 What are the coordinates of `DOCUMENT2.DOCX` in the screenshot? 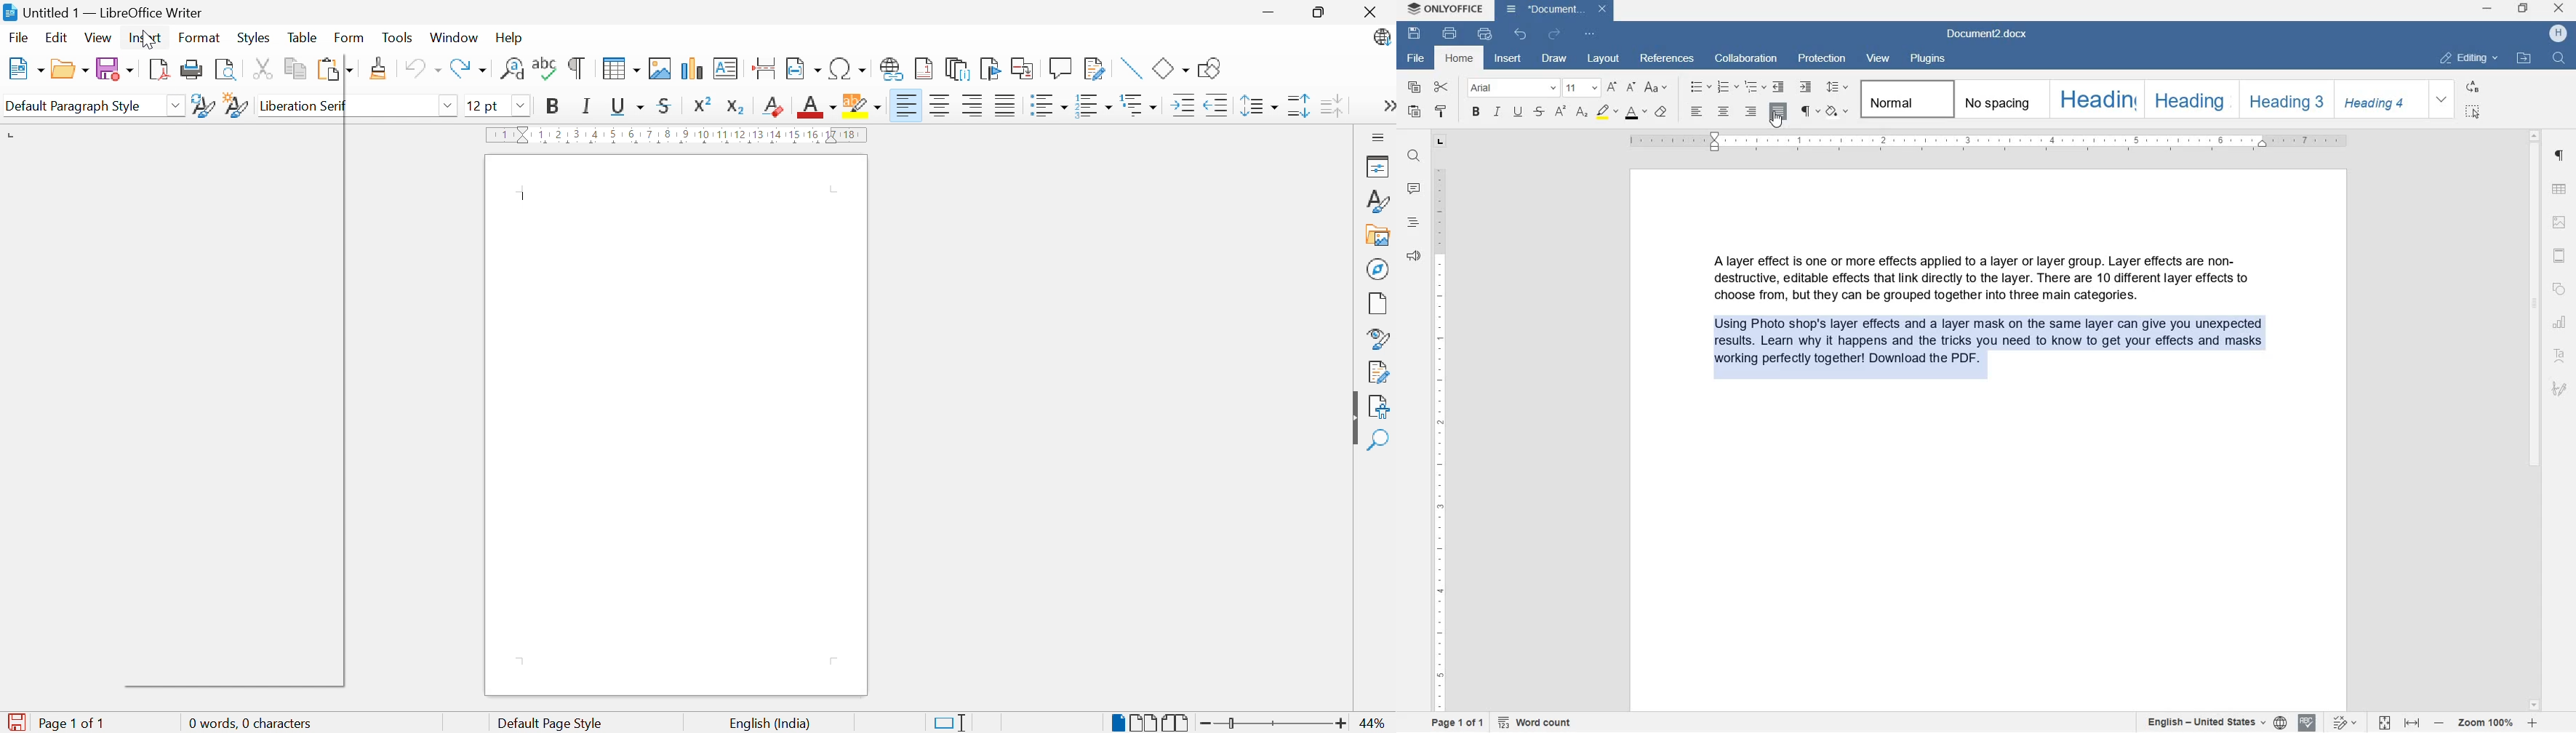 It's located at (1990, 34).